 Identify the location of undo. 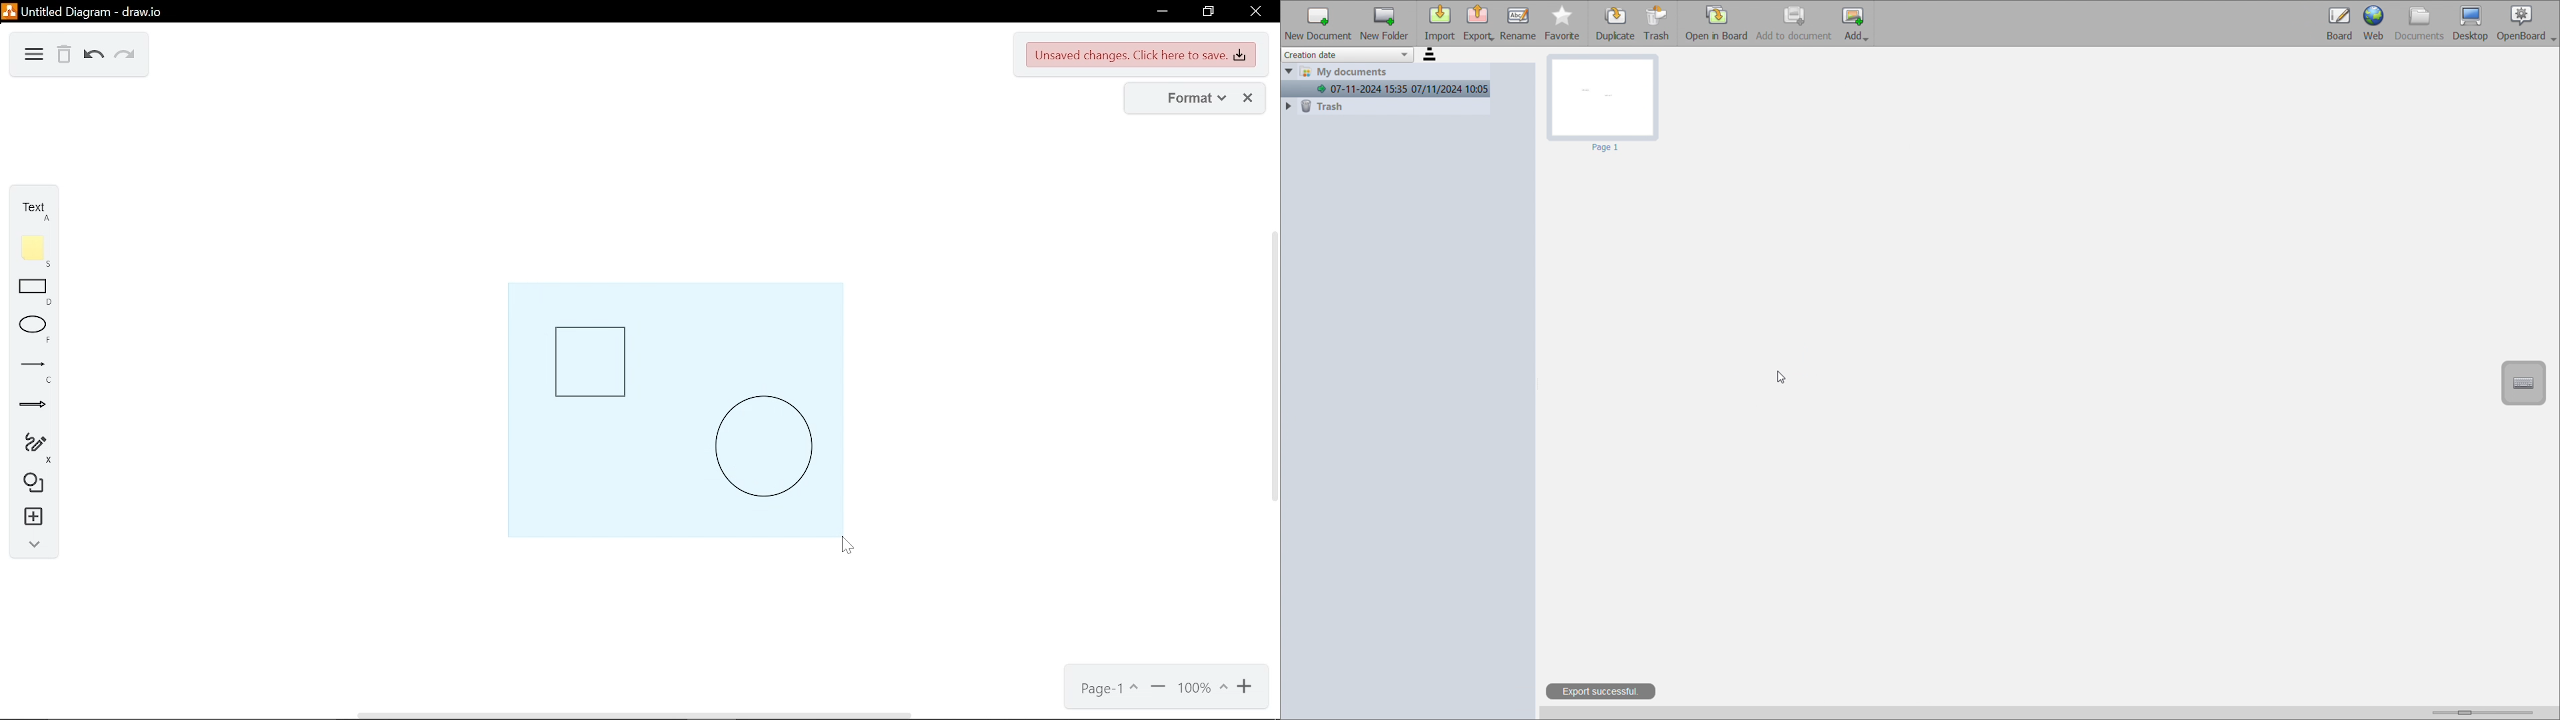
(92, 57).